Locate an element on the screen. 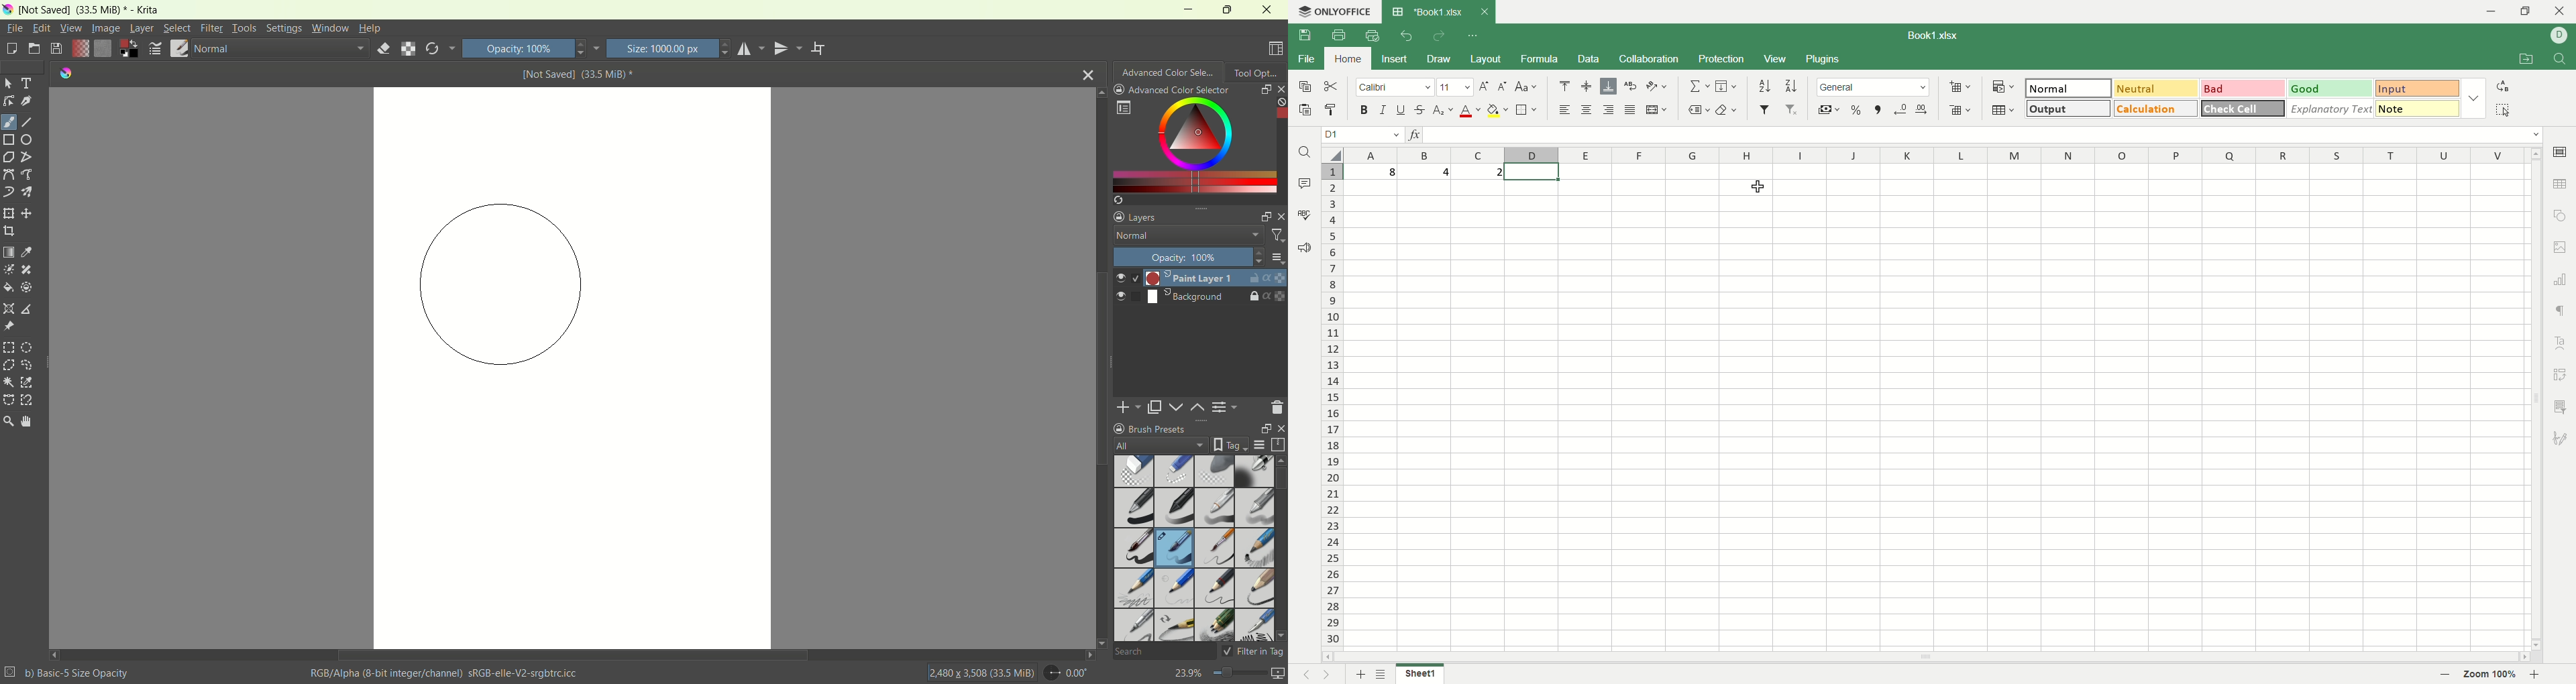 The width and height of the screenshot is (2576, 700). delete or change layer properties is located at coordinates (1226, 409).